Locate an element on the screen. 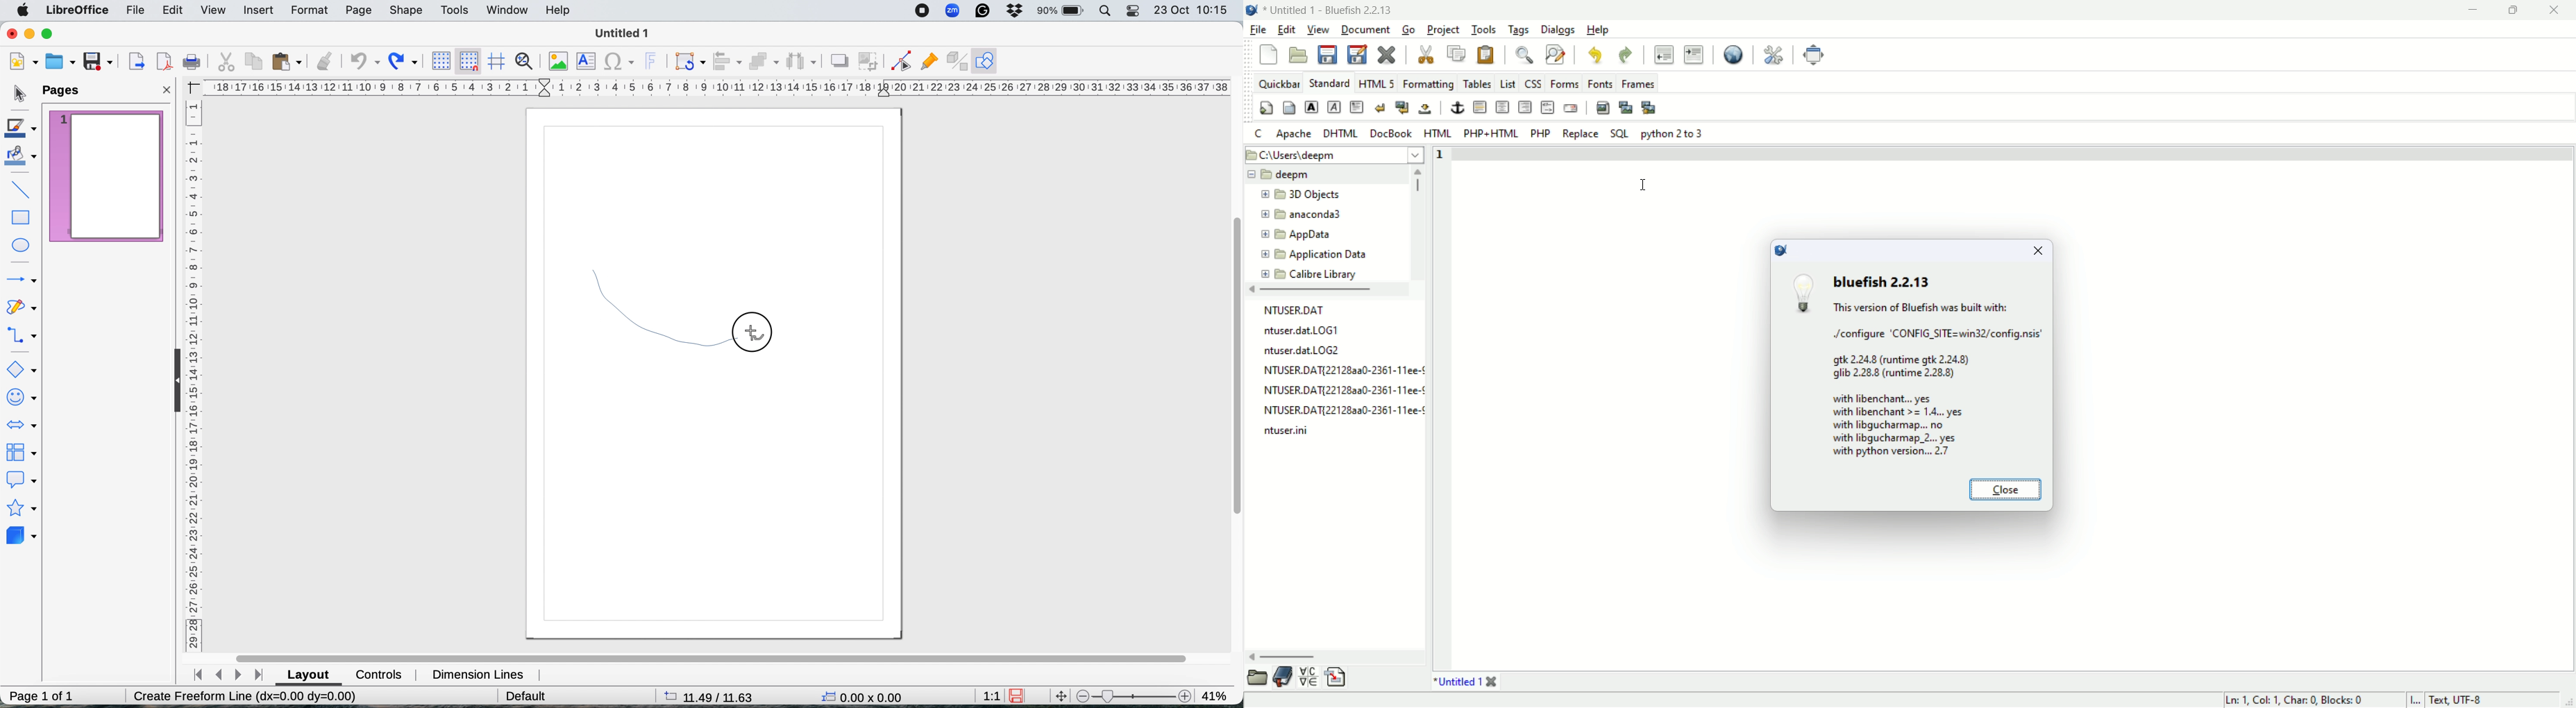 Image resolution: width=2576 pixels, height=728 pixels. undo is located at coordinates (1595, 56).